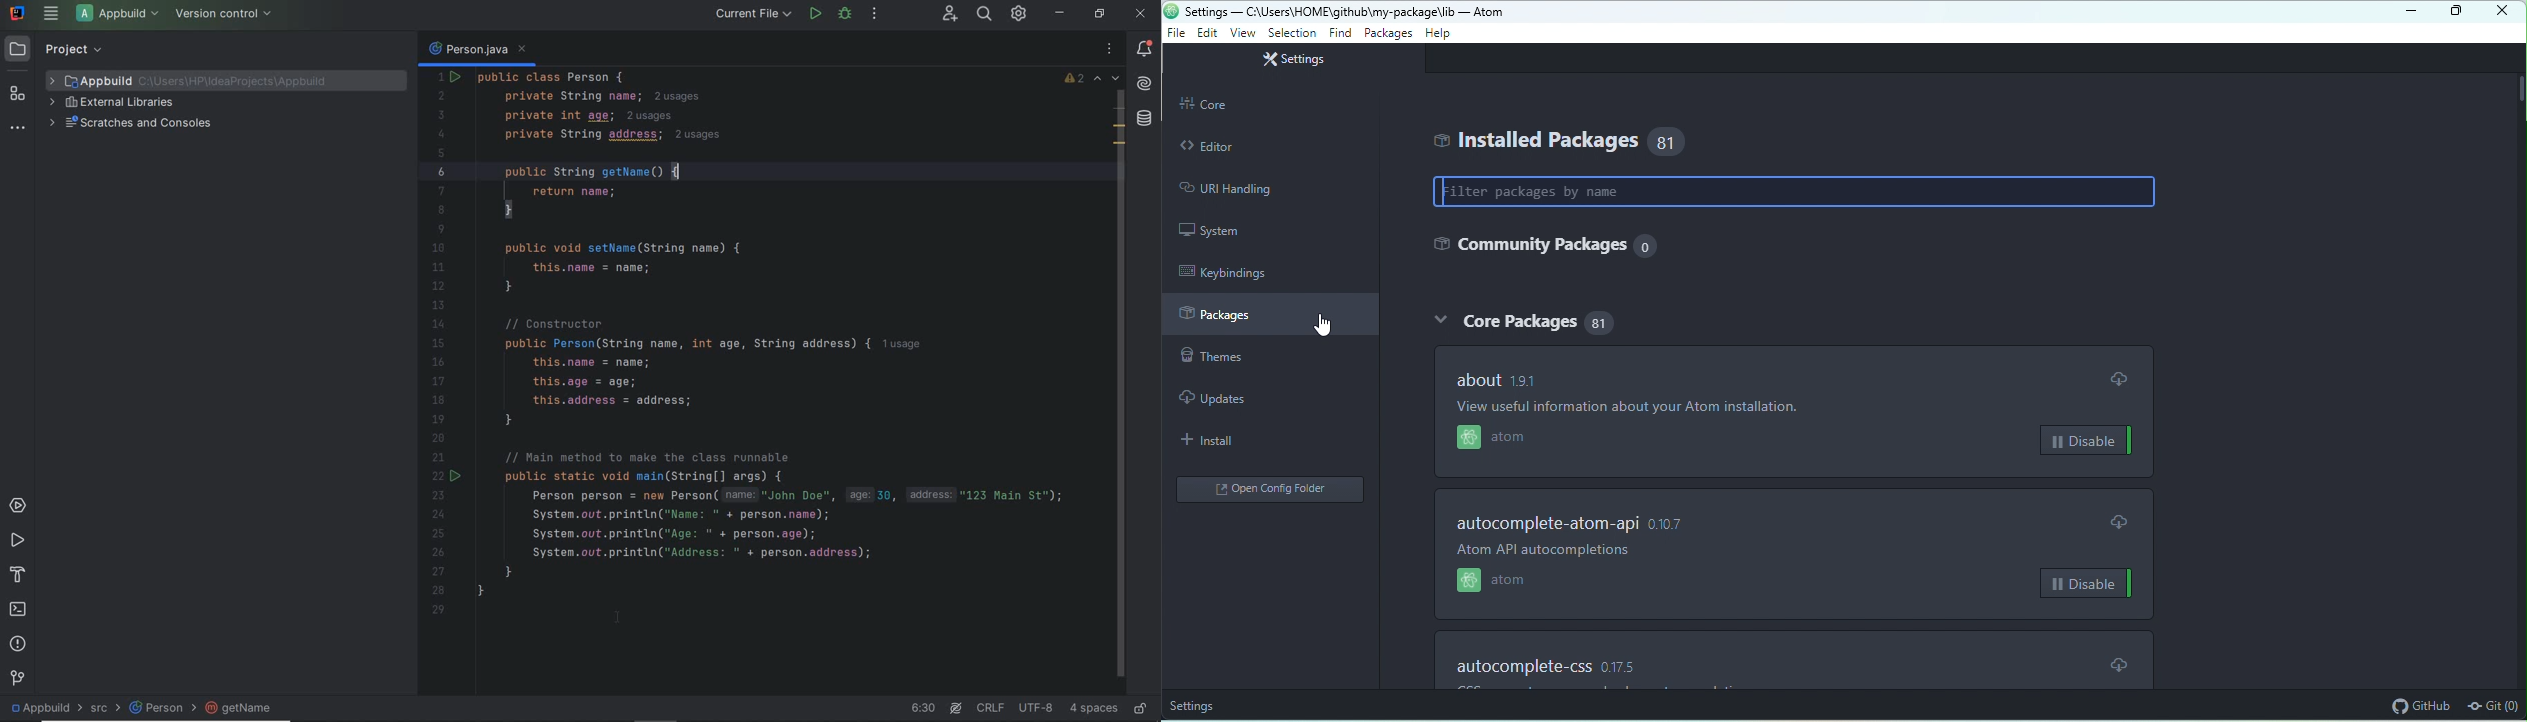  Describe the element at coordinates (1672, 142) in the screenshot. I see `81` at that location.